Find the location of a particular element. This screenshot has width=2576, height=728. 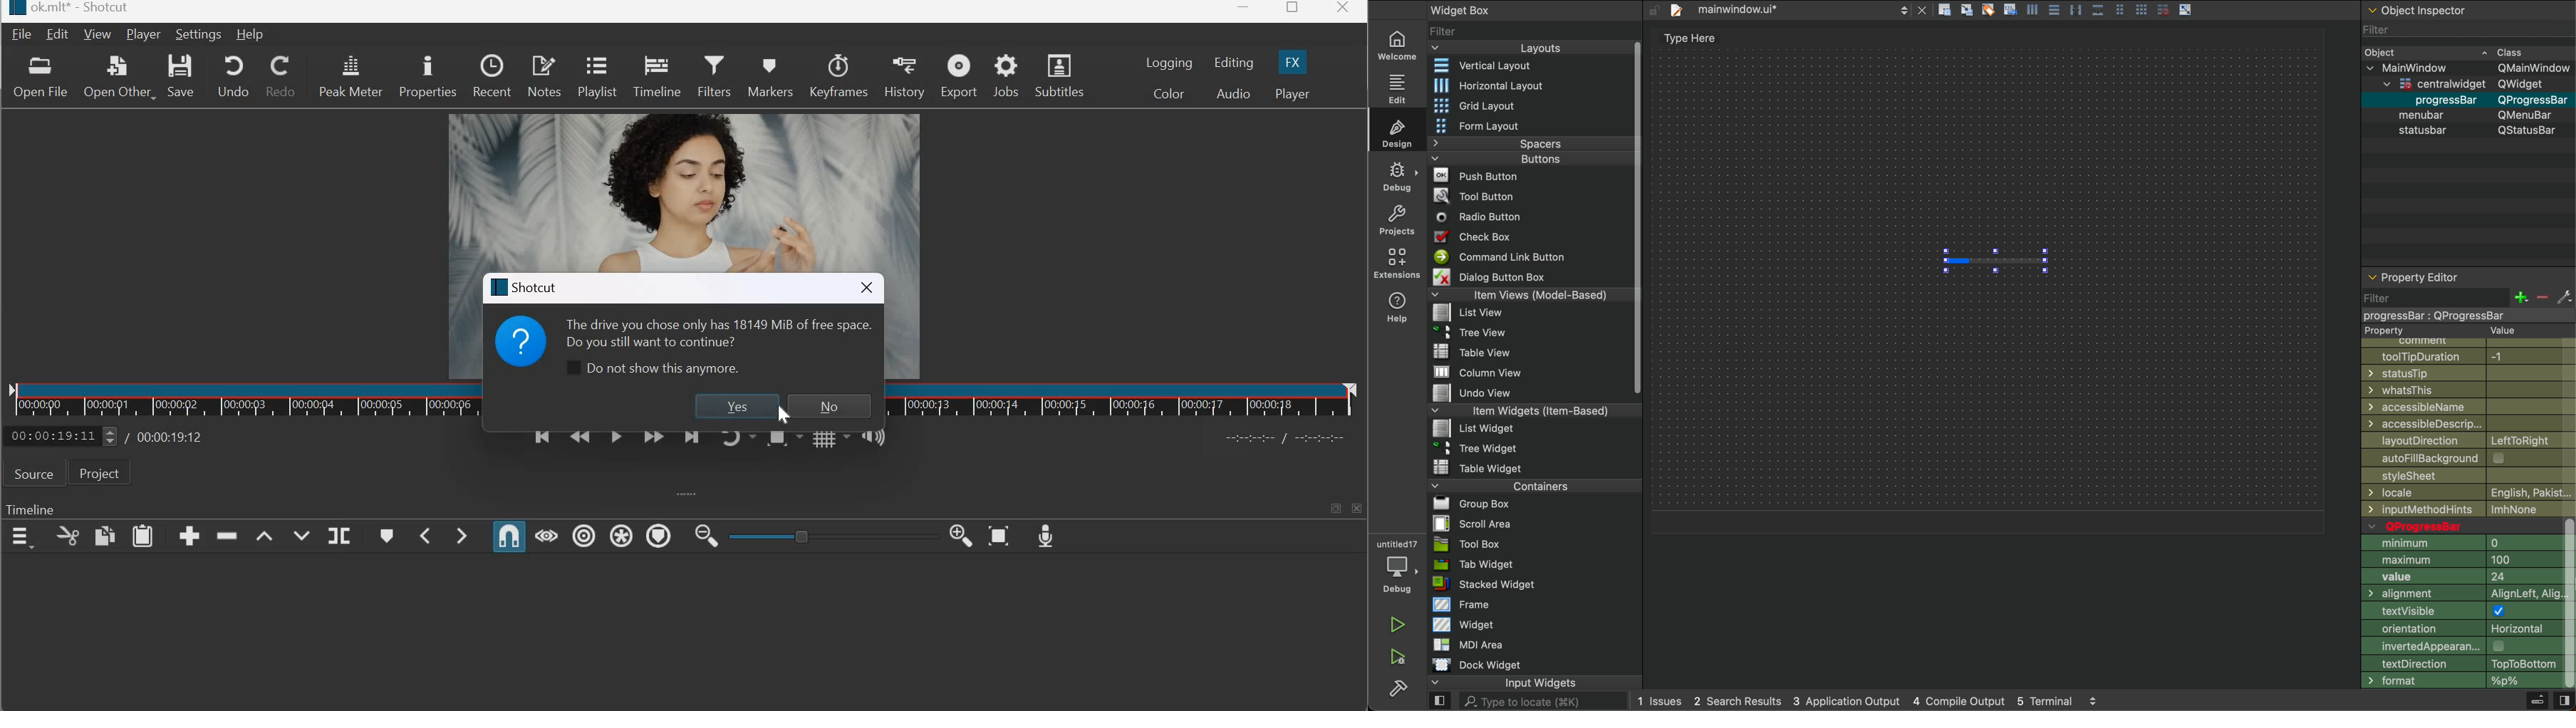

Undo is located at coordinates (232, 76).